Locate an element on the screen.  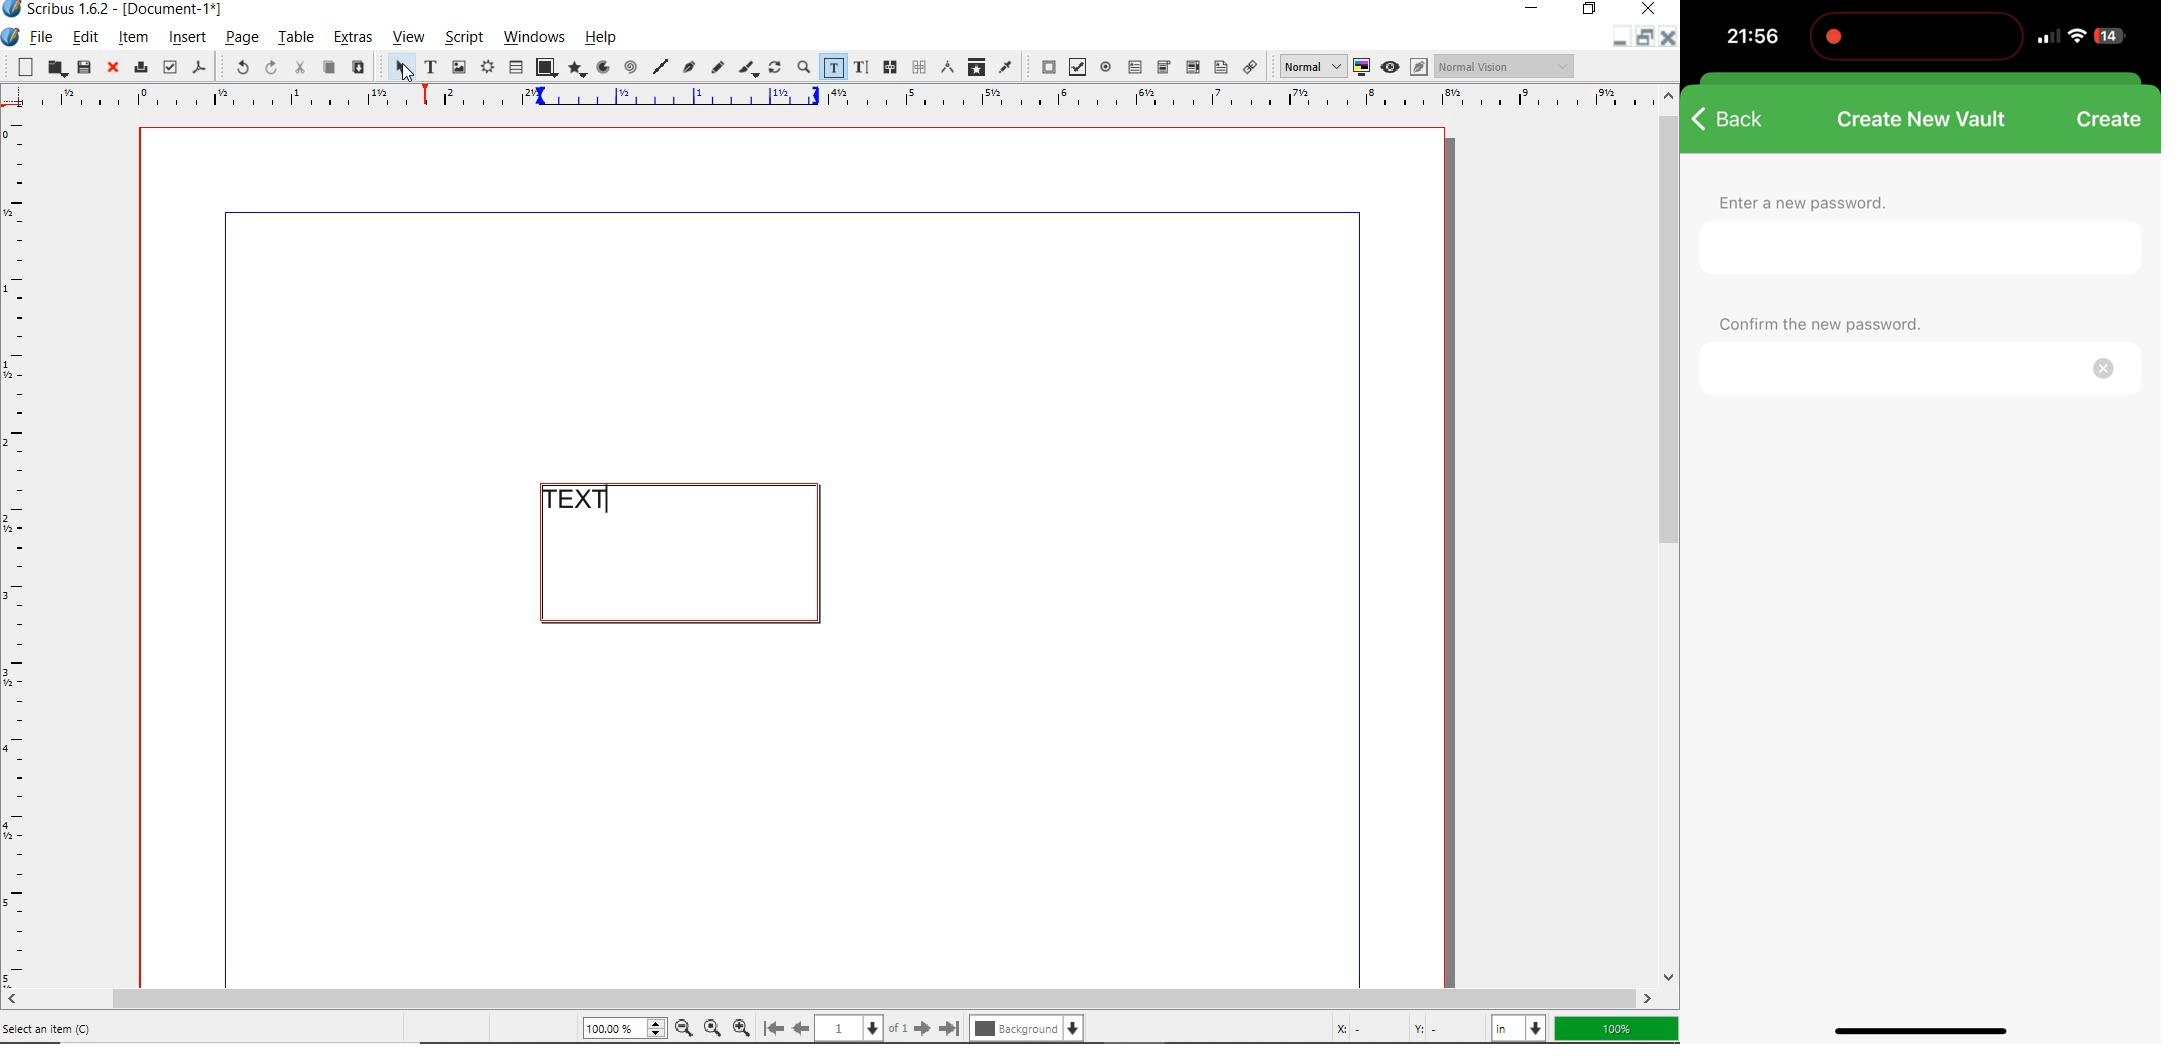
Normal is located at coordinates (1311, 66).